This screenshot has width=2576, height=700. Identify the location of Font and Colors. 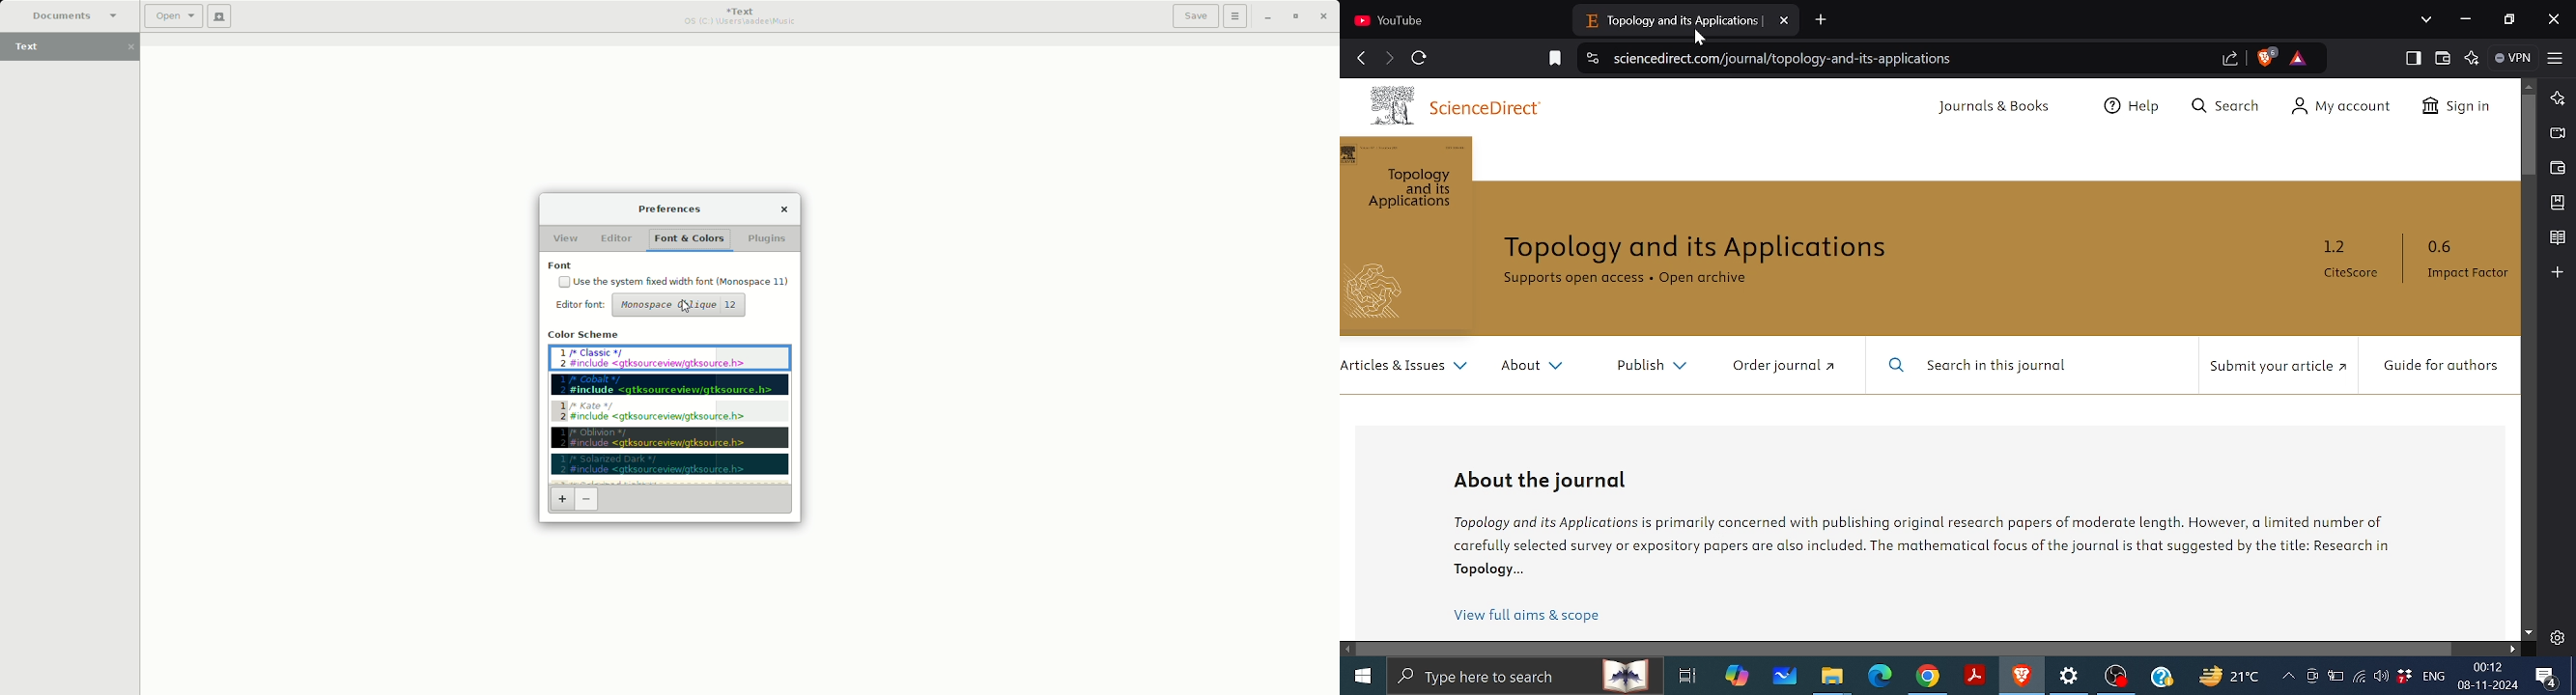
(691, 239).